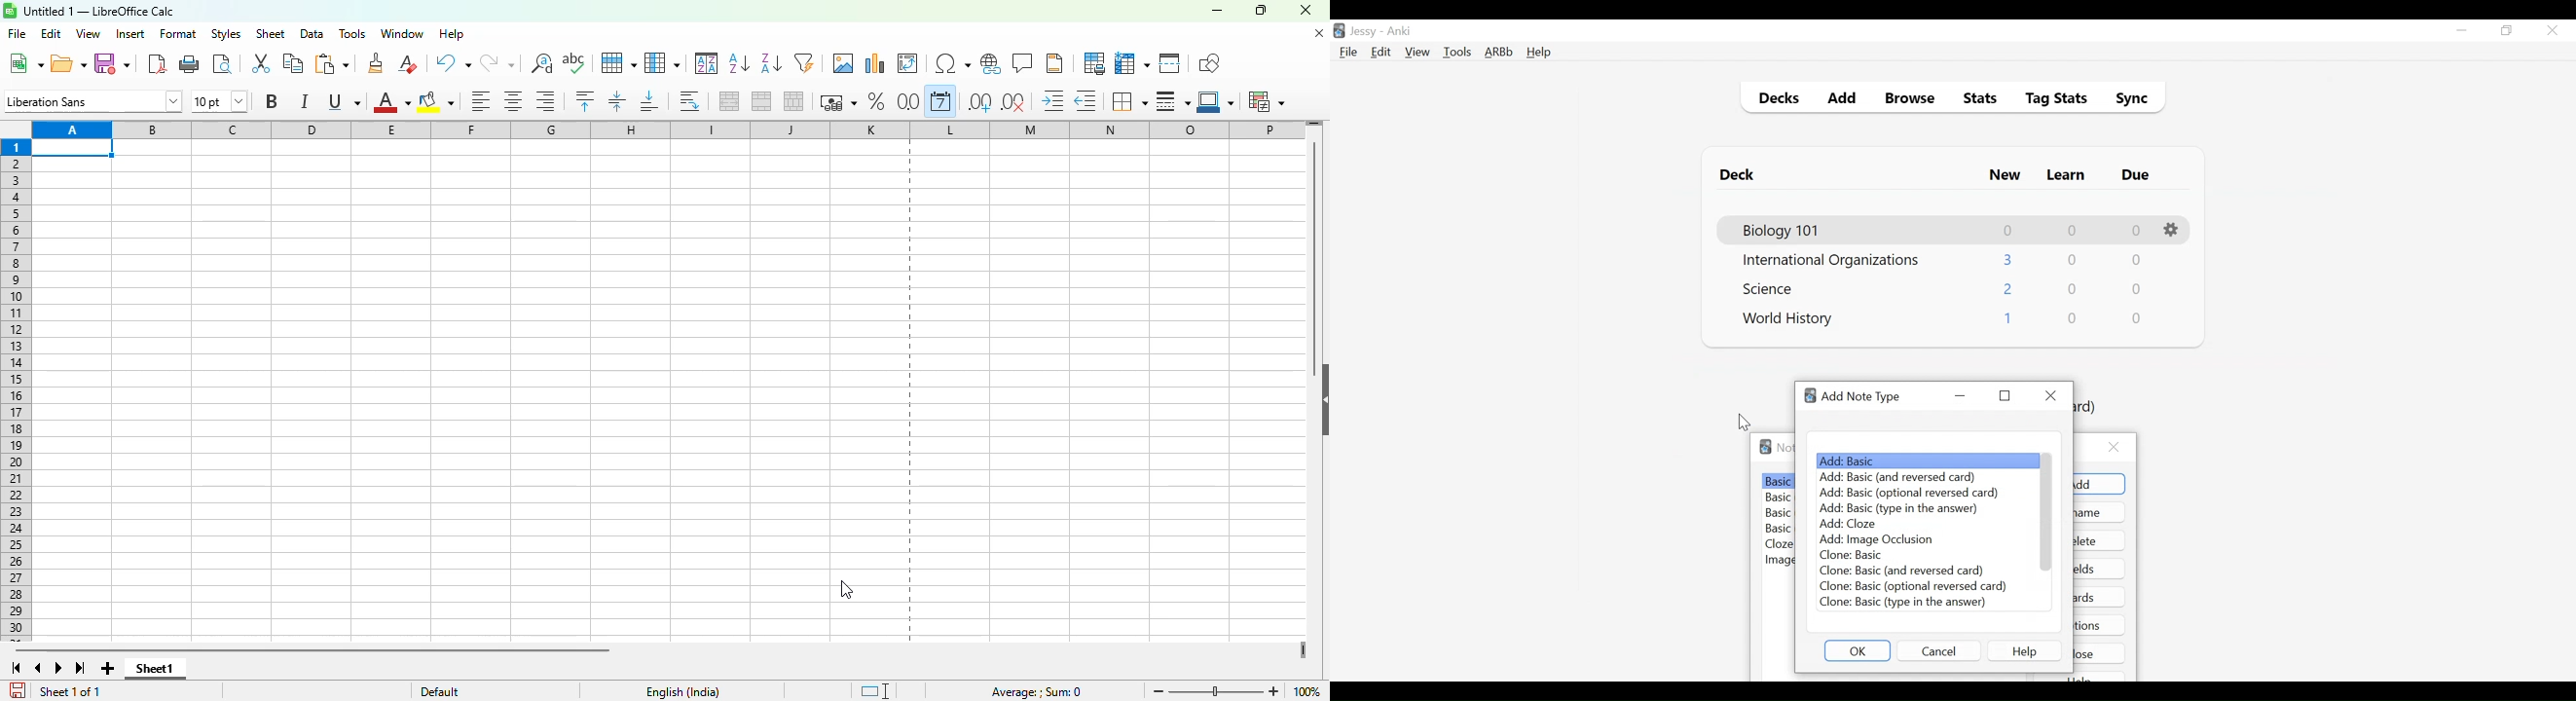 The image size is (2576, 728). I want to click on Basic (number of notes), so click(1778, 481).